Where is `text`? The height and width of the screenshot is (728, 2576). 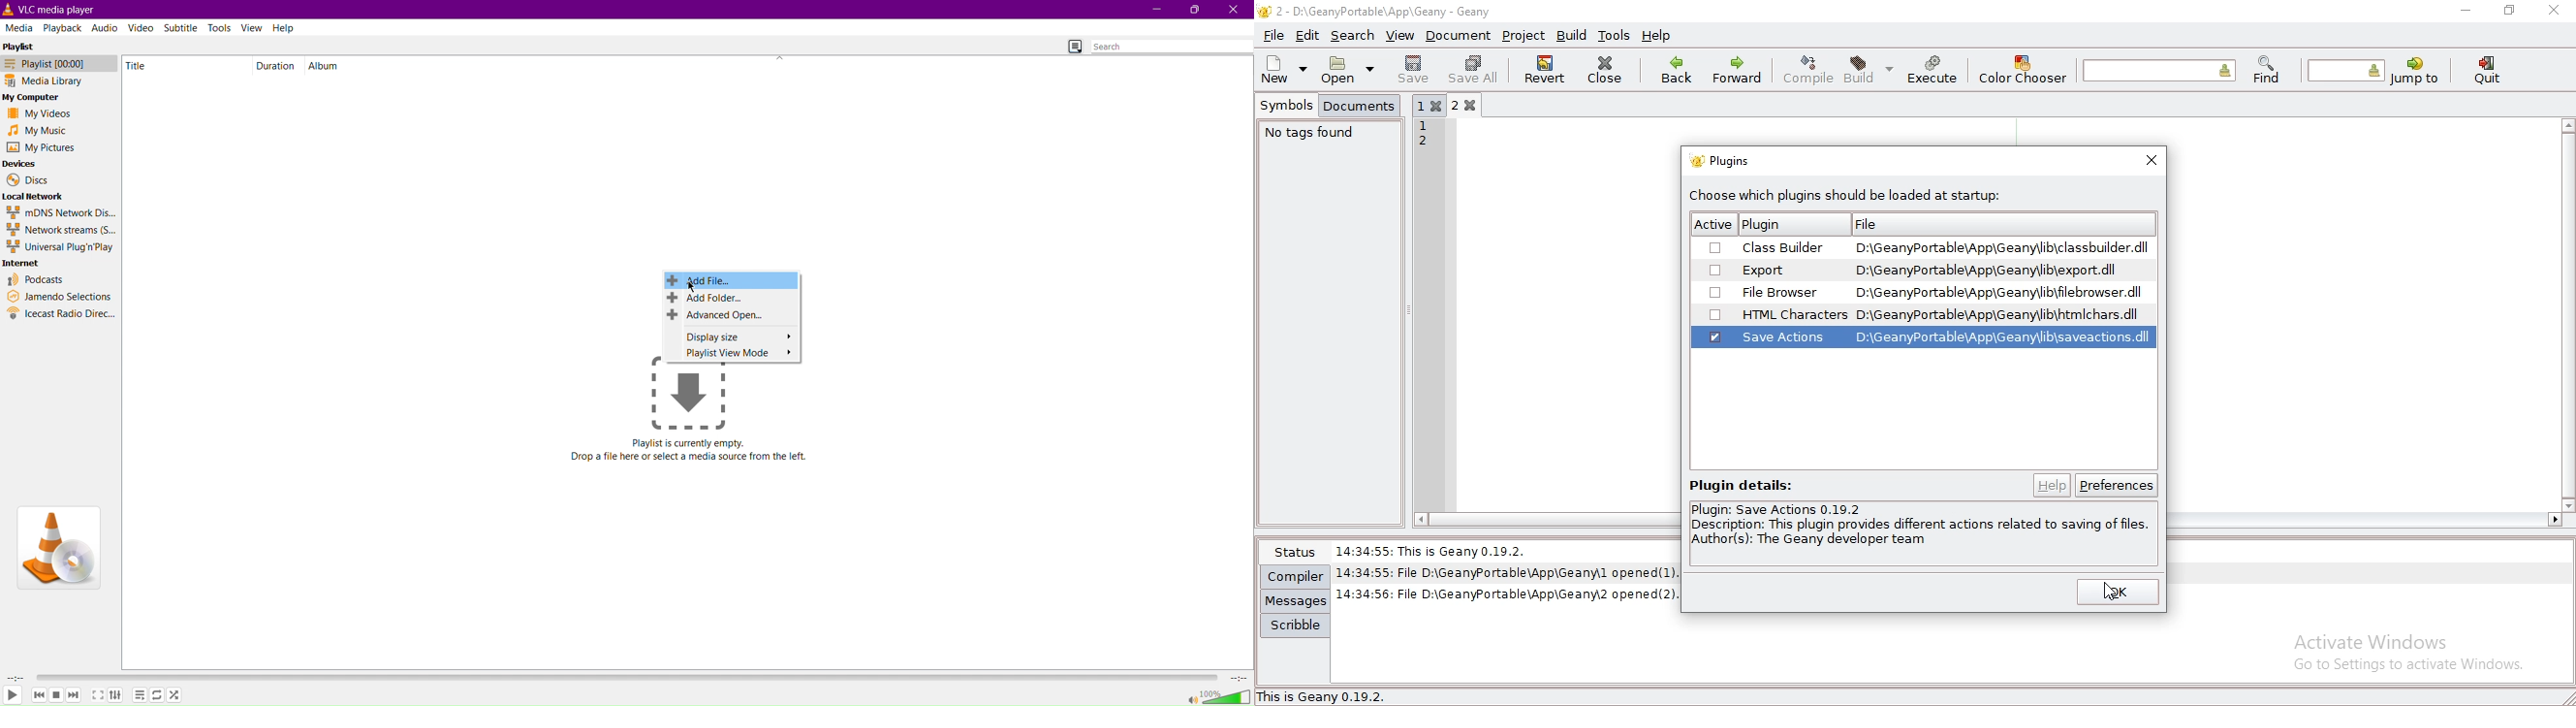 text is located at coordinates (1739, 484).